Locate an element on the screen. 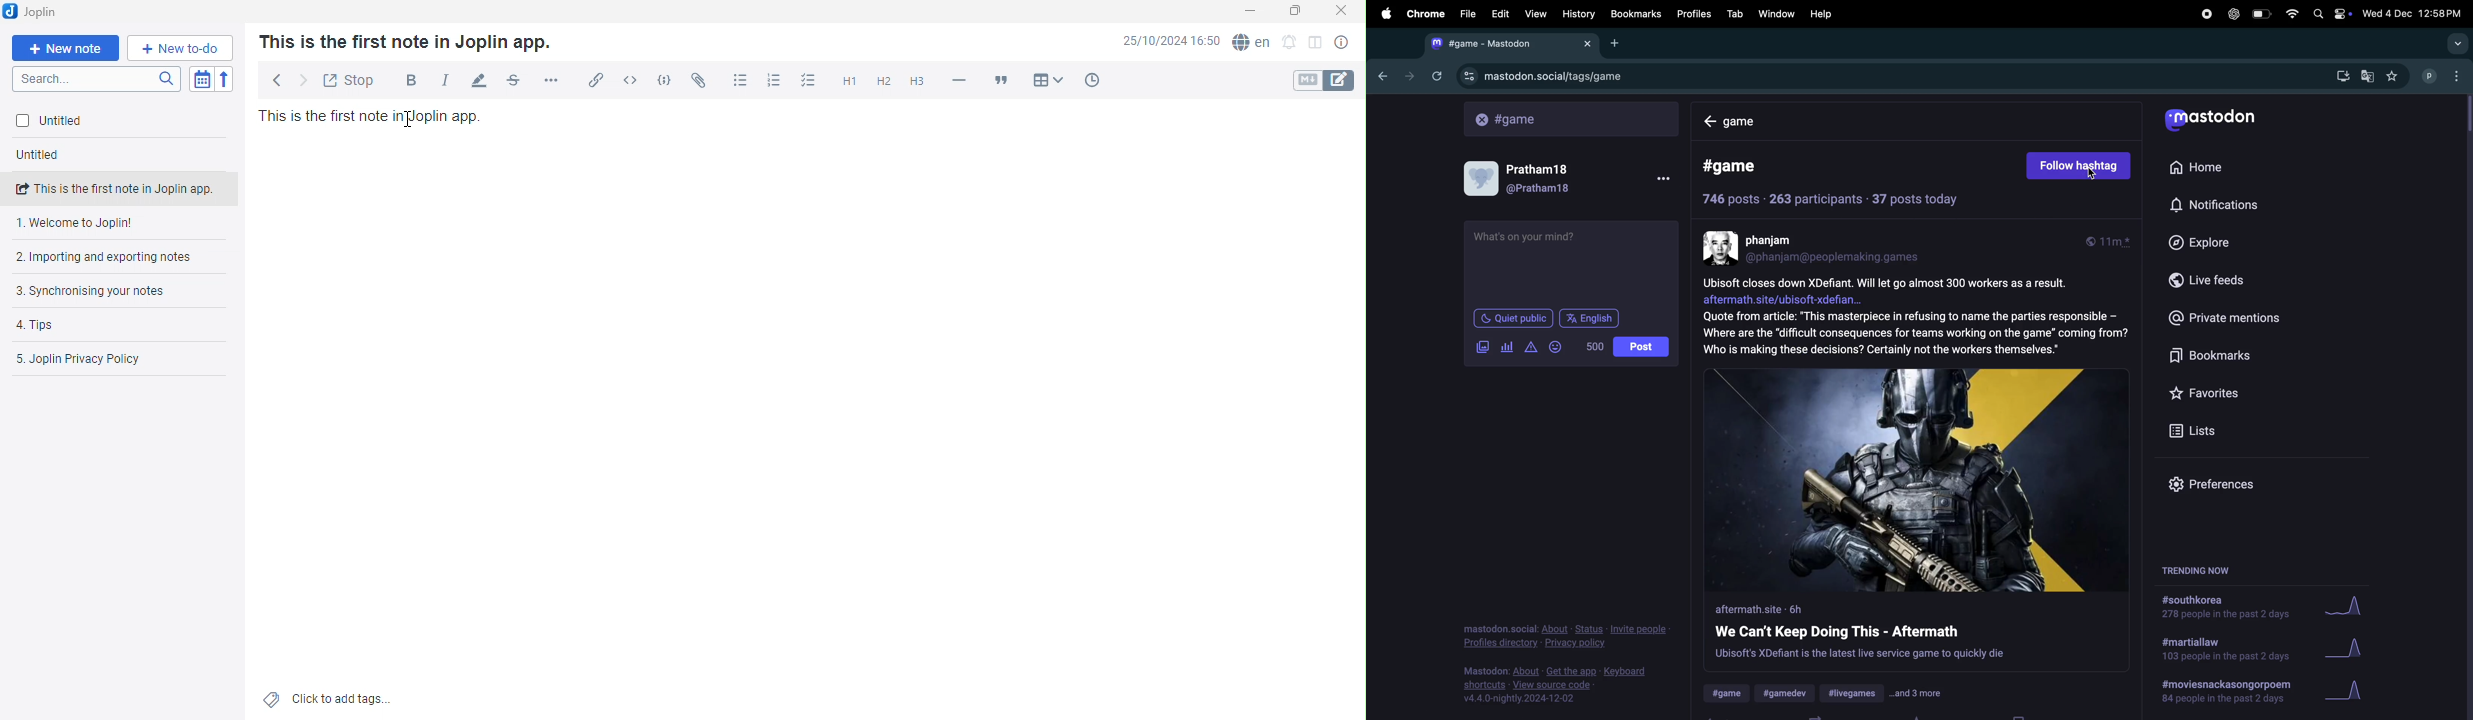 The width and height of the screenshot is (2492, 728). #live games is located at coordinates (1853, 694).